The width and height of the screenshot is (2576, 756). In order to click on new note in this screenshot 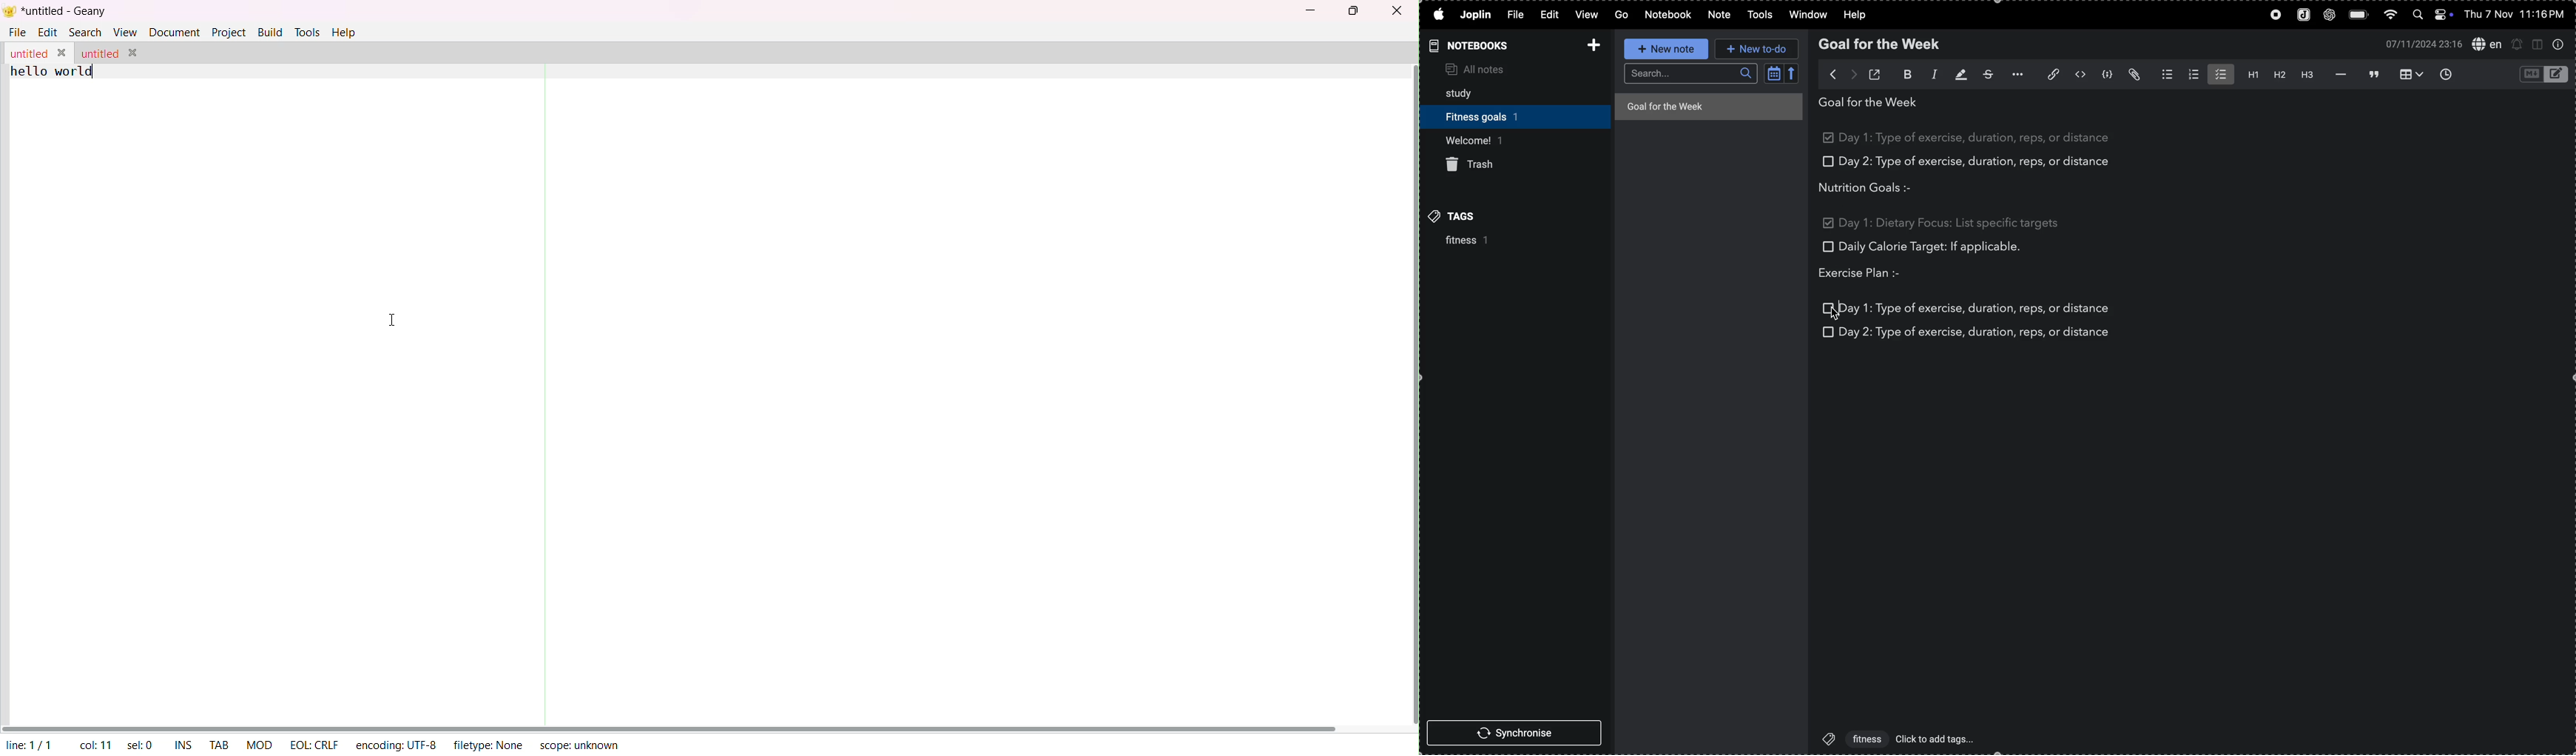, I will do `click(1665, 48)`.